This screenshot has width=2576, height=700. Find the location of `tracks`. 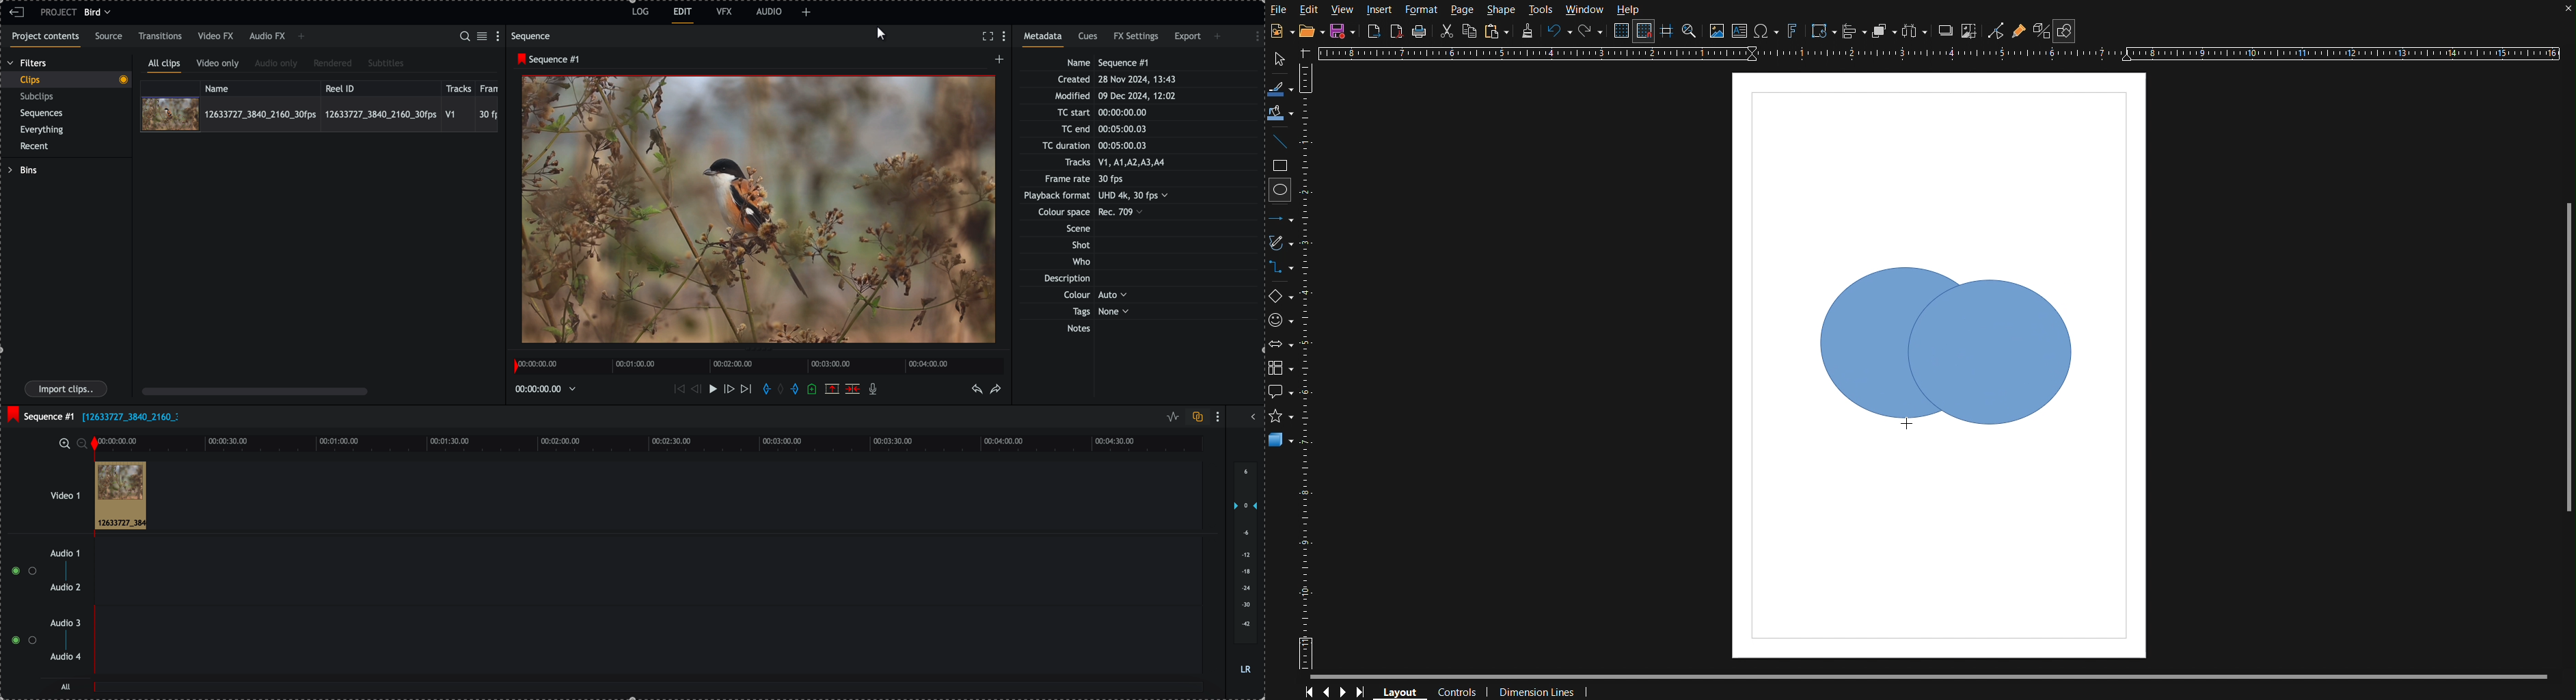

tracks is located at coordinates (459, 87).